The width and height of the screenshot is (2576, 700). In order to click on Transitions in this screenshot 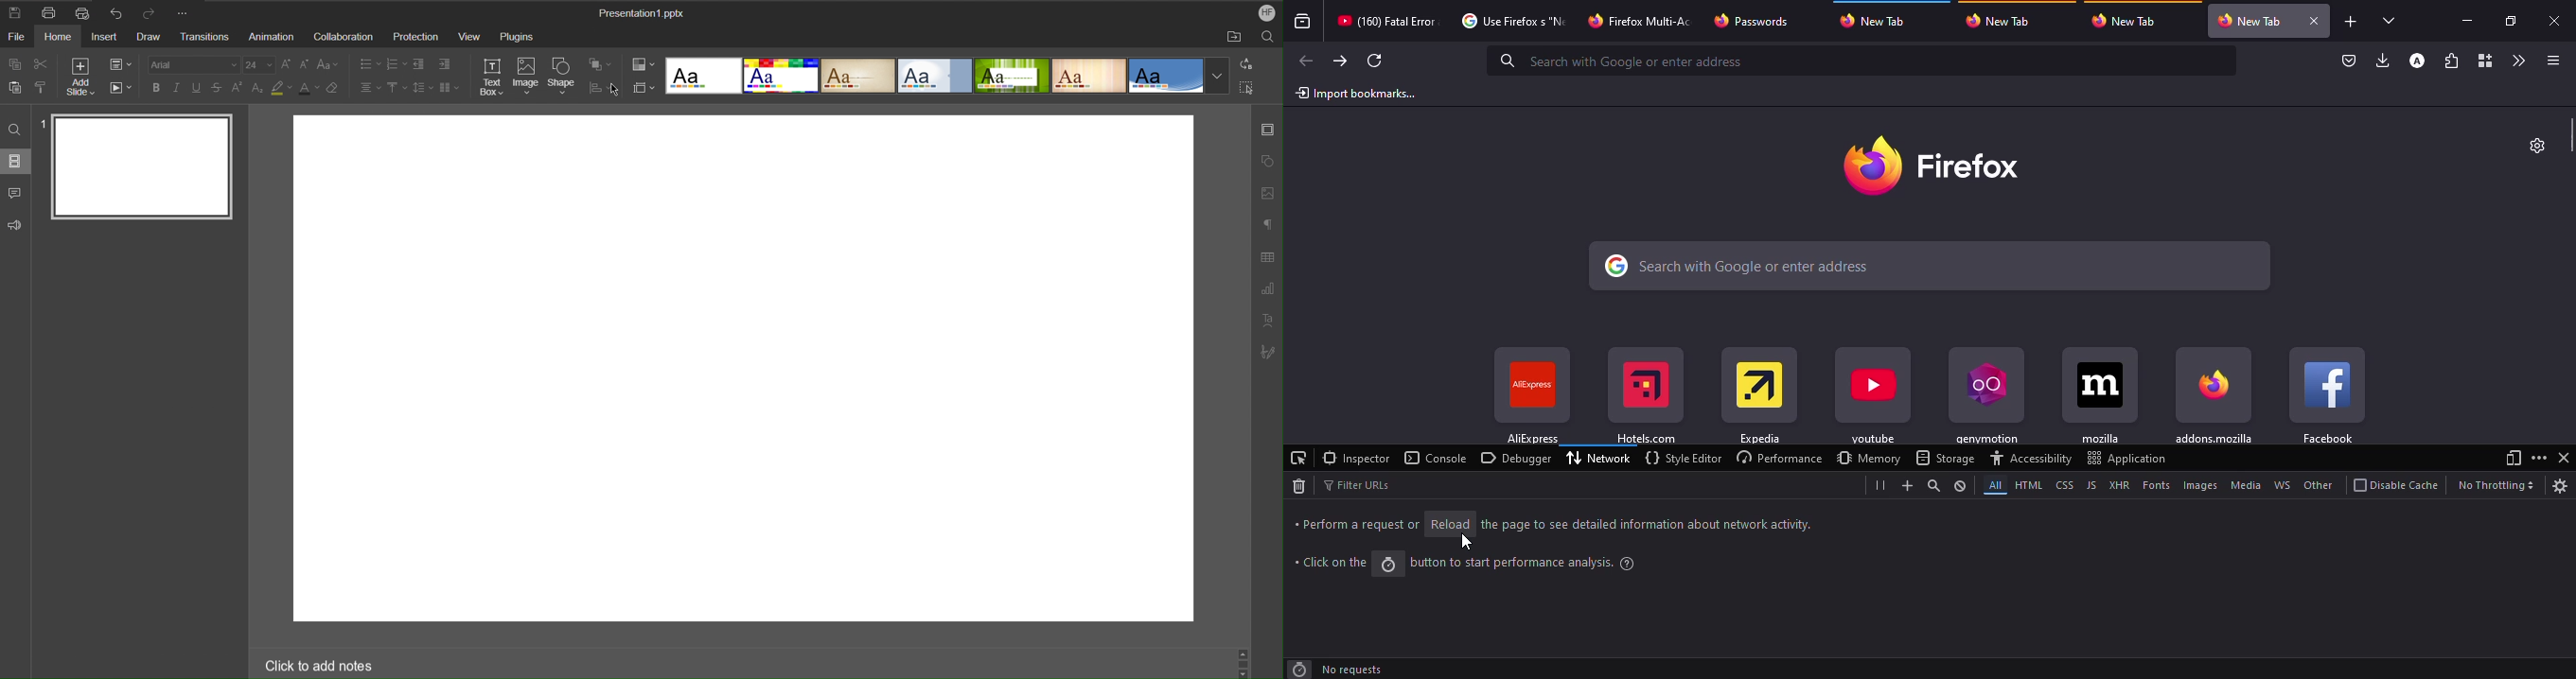, I will do `click(204, 36)`.